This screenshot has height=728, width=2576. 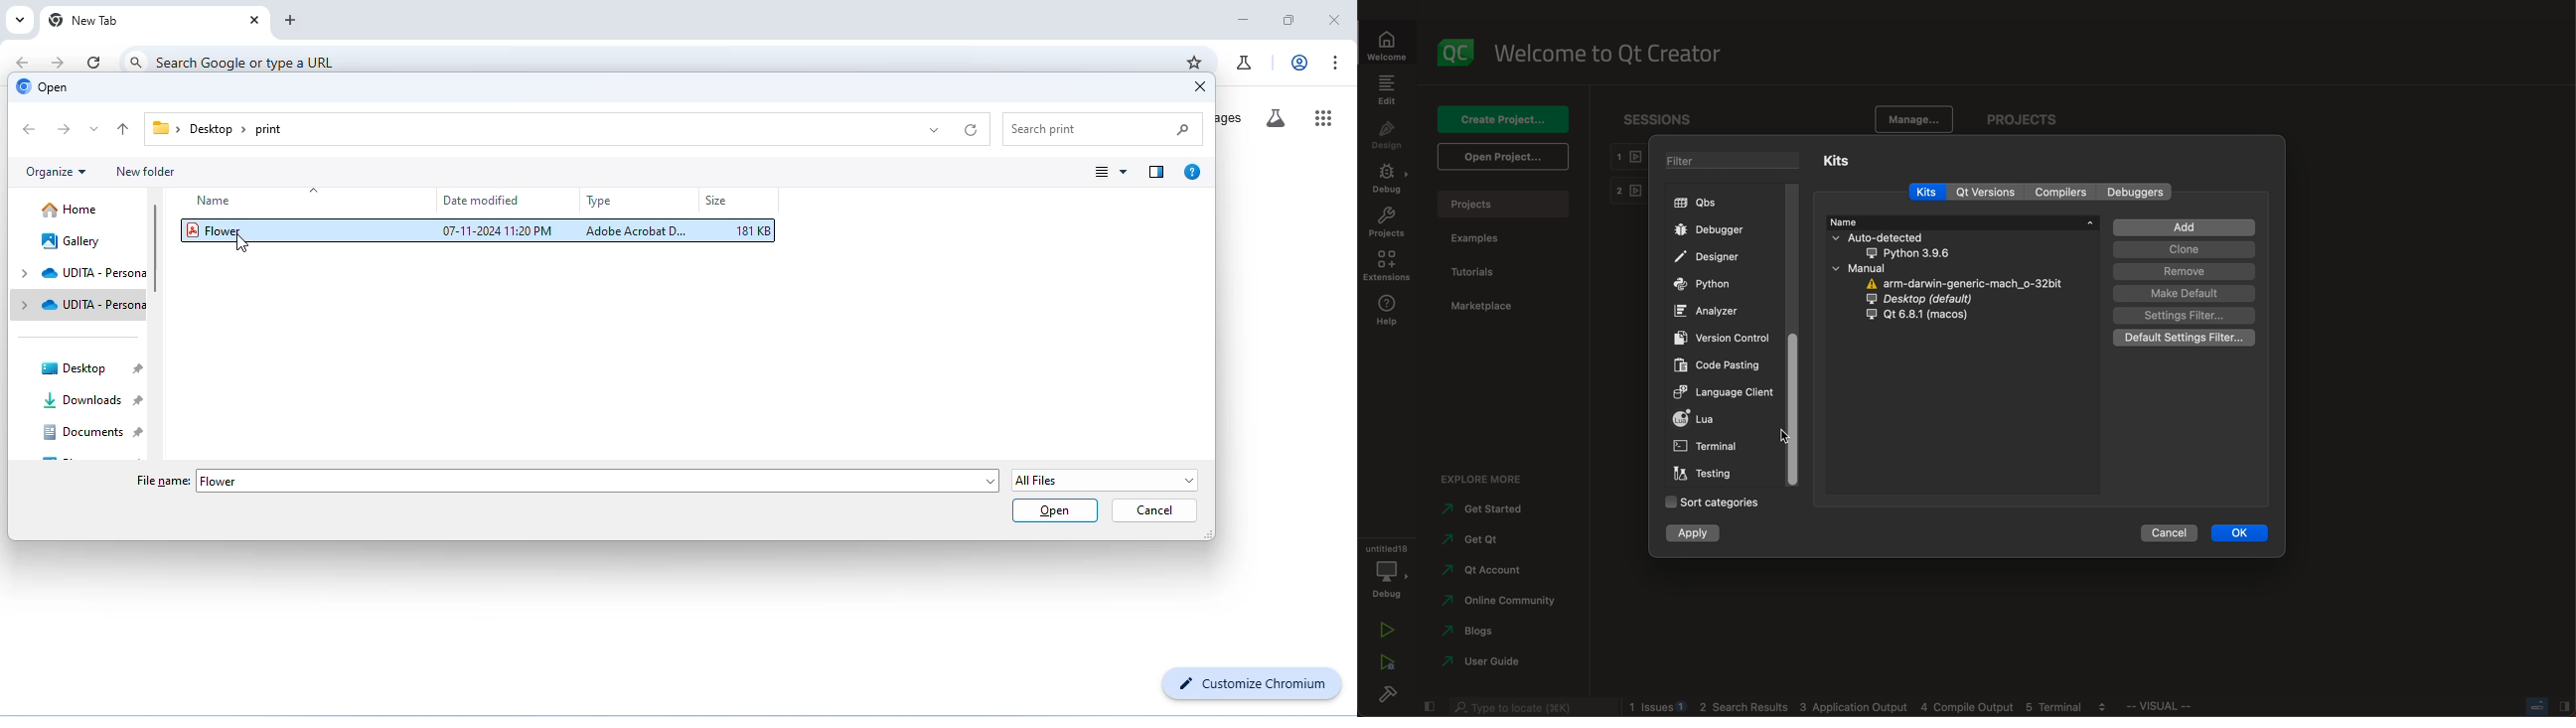 What do you see at coordinates (1927, 316) in the screenshot?
I see `qt` at bounding box center [1927, 316].